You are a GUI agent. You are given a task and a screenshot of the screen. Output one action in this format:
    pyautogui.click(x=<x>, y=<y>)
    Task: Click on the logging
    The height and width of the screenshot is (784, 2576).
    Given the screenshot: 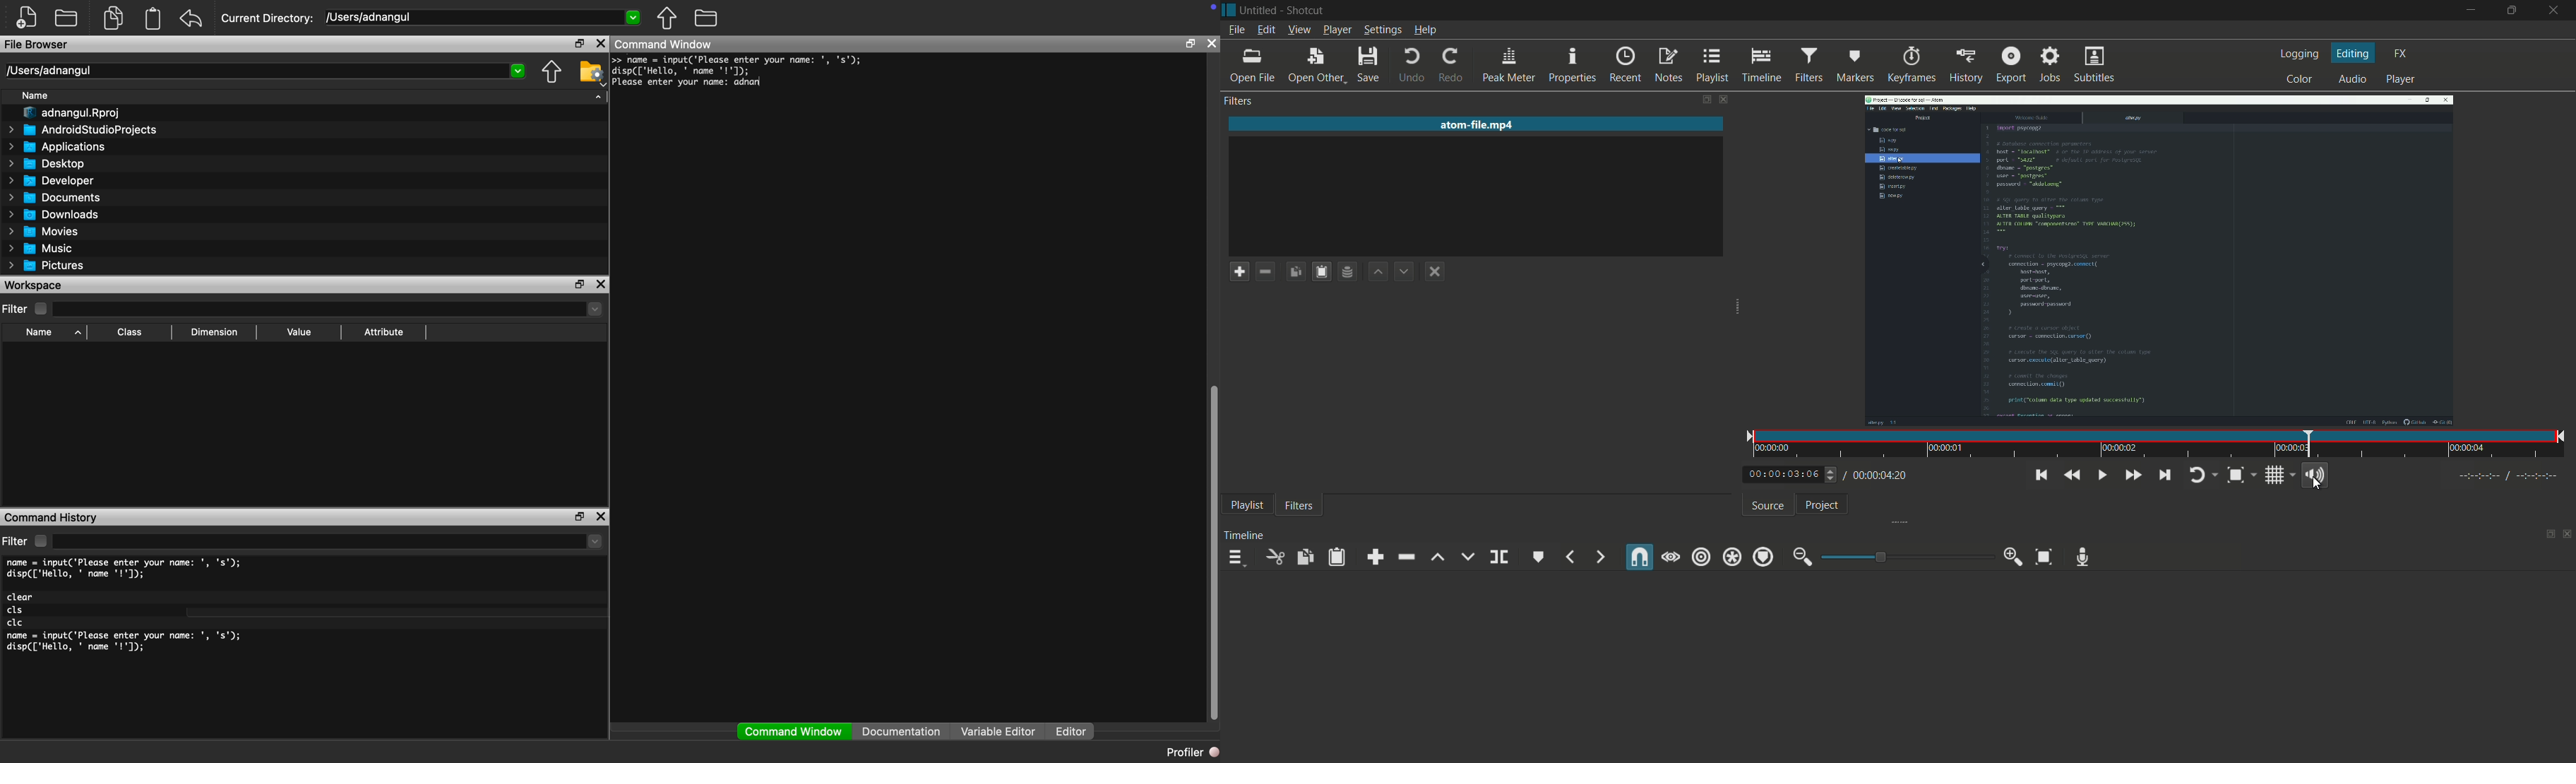 What is the action you would take?
    pyautogui.click(x=2299, y=54)
    